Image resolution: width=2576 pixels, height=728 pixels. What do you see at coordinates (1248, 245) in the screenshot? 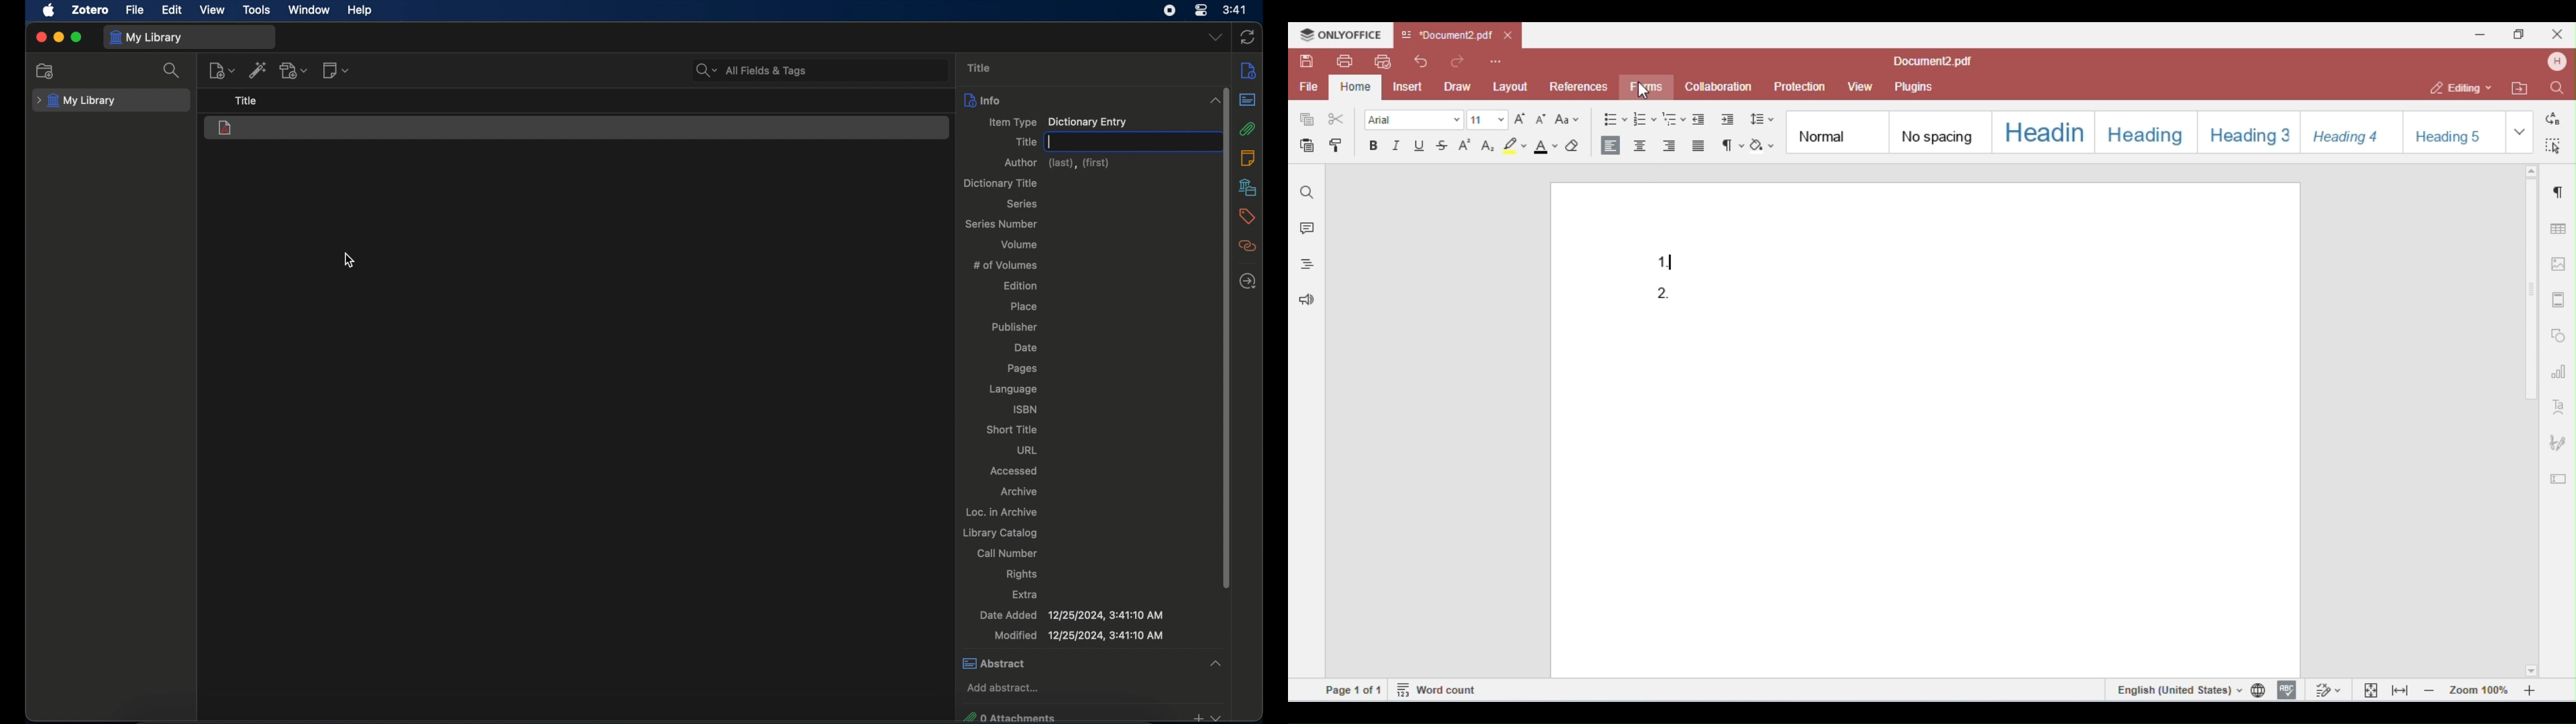
I see `related` at bounding box center [1248, 245].